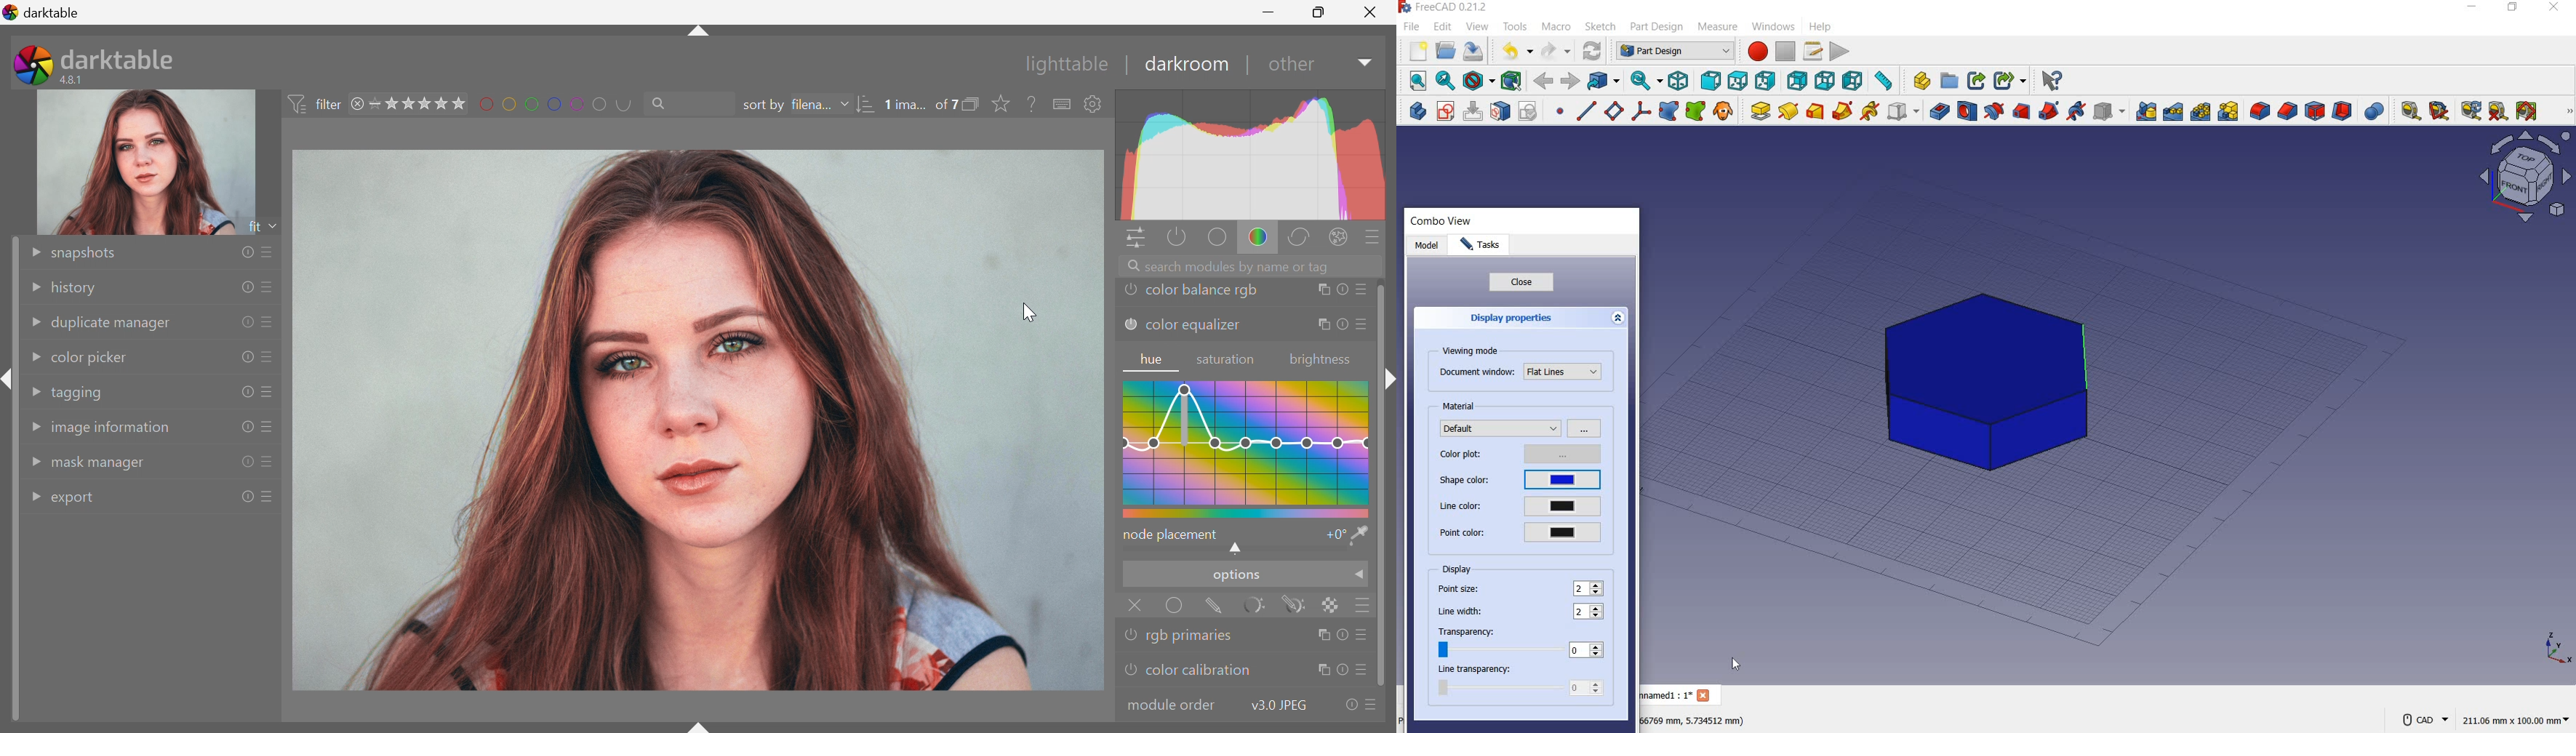 The height and width of the screenshot is (756, 2576). I want to click on shift+ctrl+b, so click(700, 724).